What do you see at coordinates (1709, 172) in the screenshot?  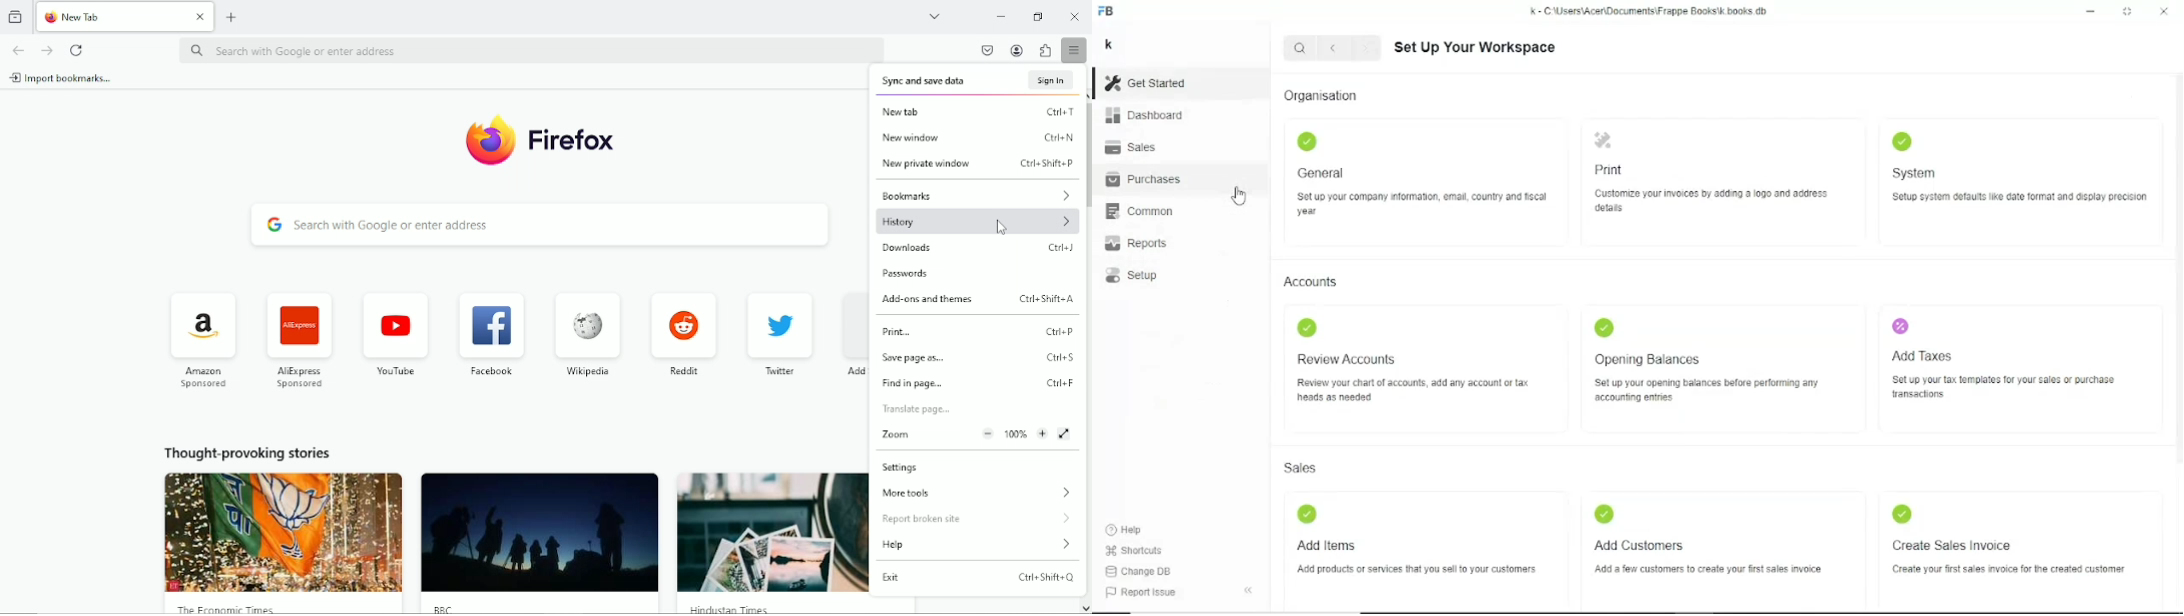 I see `Print customize your invoices by adding a logo and address details.` at bounding box center [1709, 172].